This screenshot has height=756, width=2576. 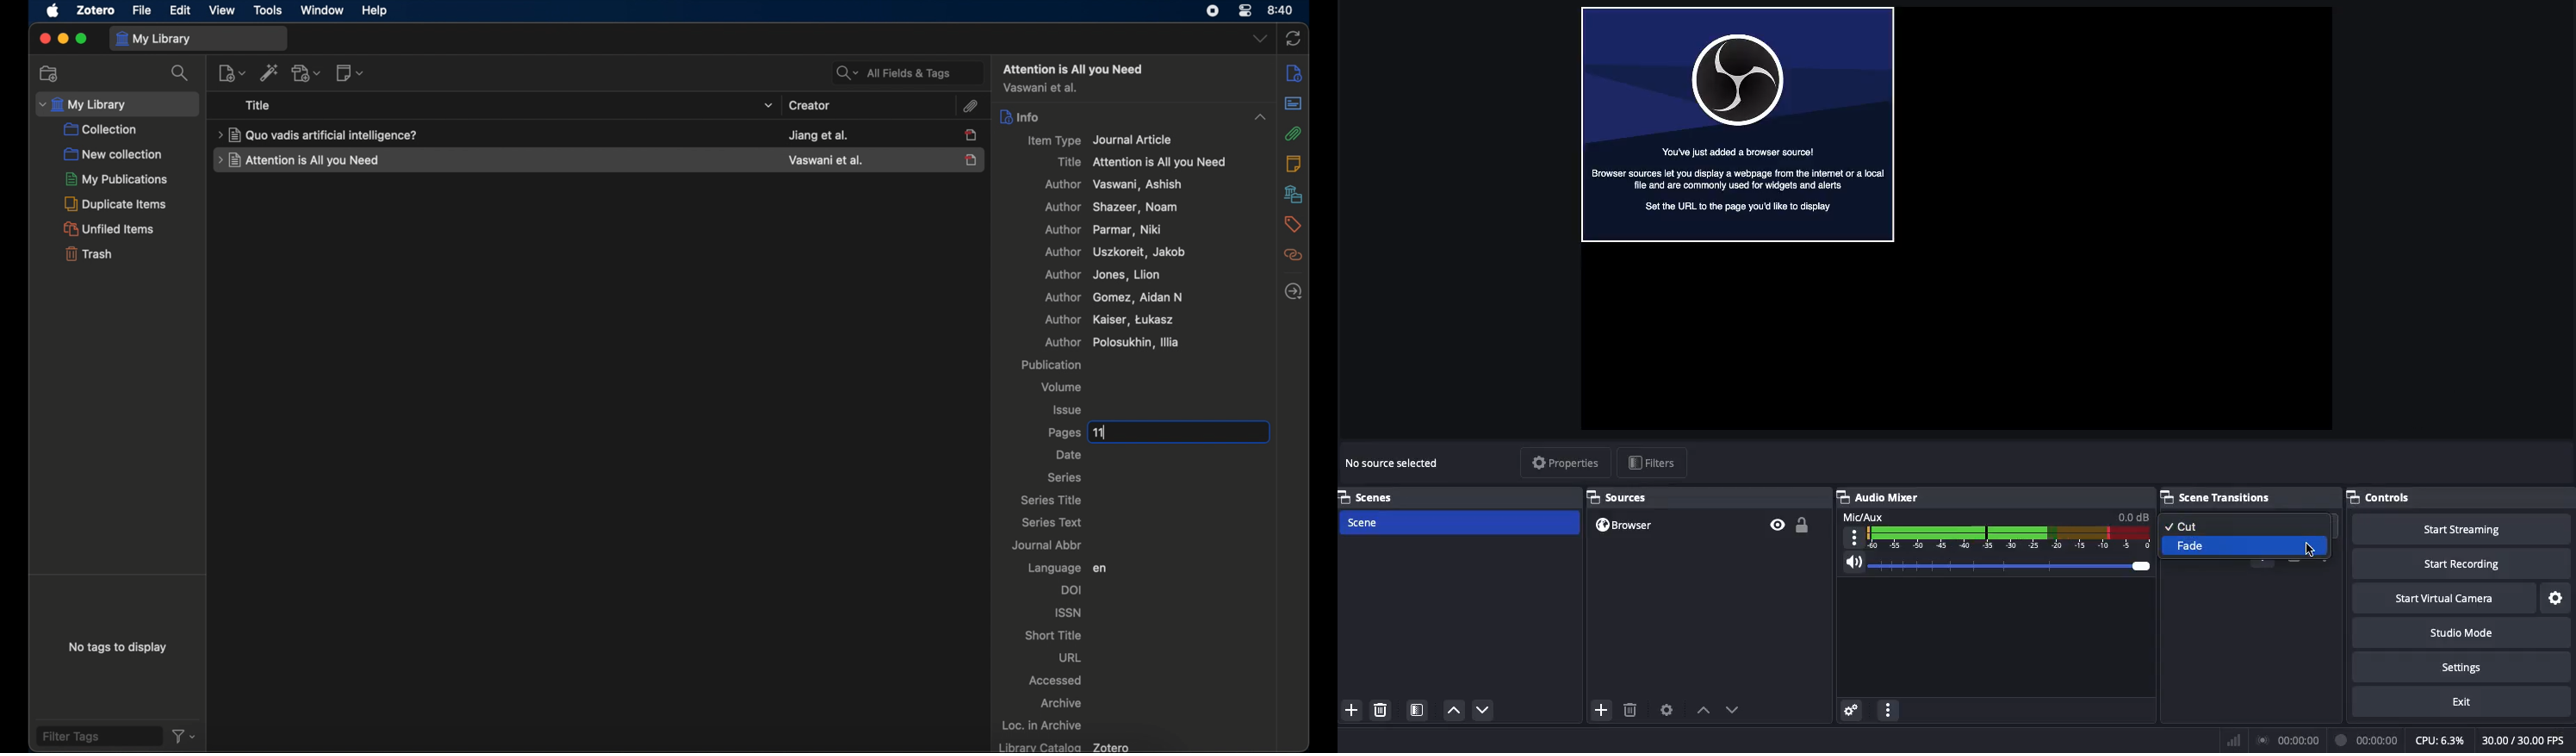 What do you see at coordinates (2389, 498) in the screenshot?
I see `Controls` at bounding box center [2389, 498].